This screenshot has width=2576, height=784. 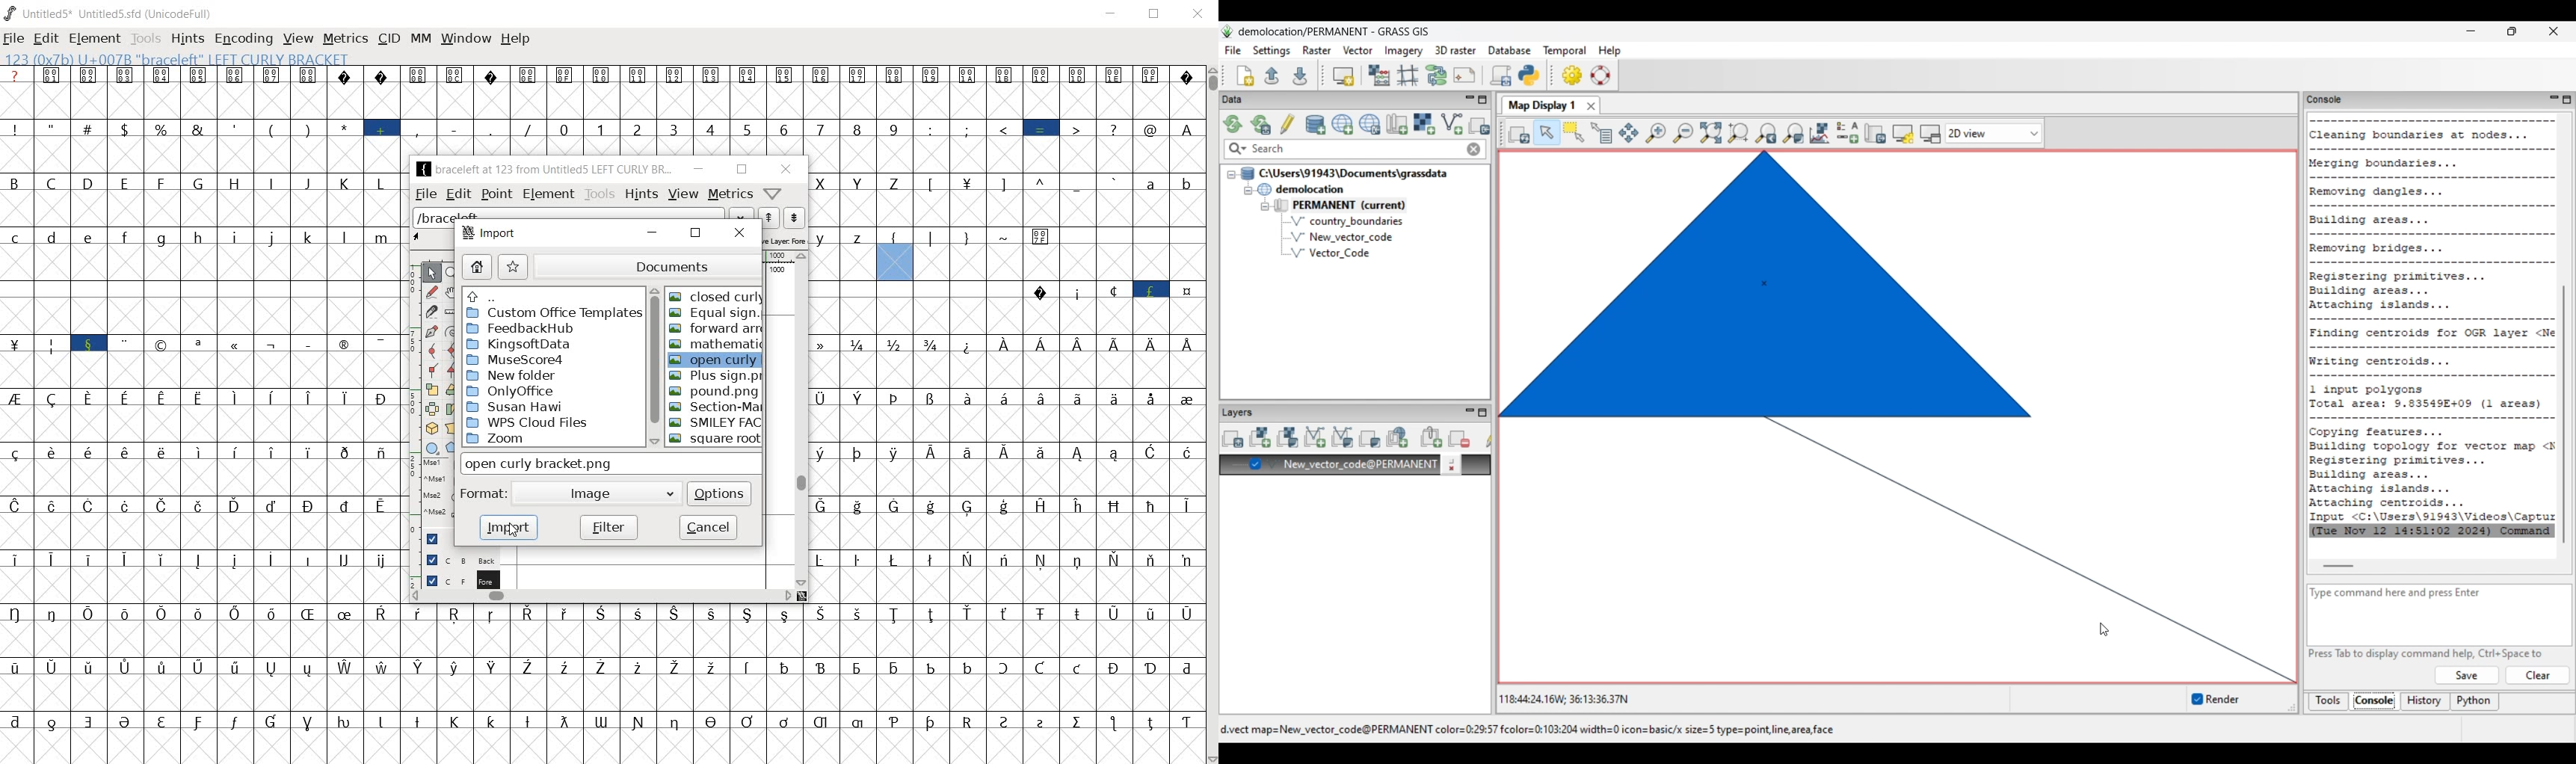 I want to click on MuseSCore, so click(x=516, y=359).